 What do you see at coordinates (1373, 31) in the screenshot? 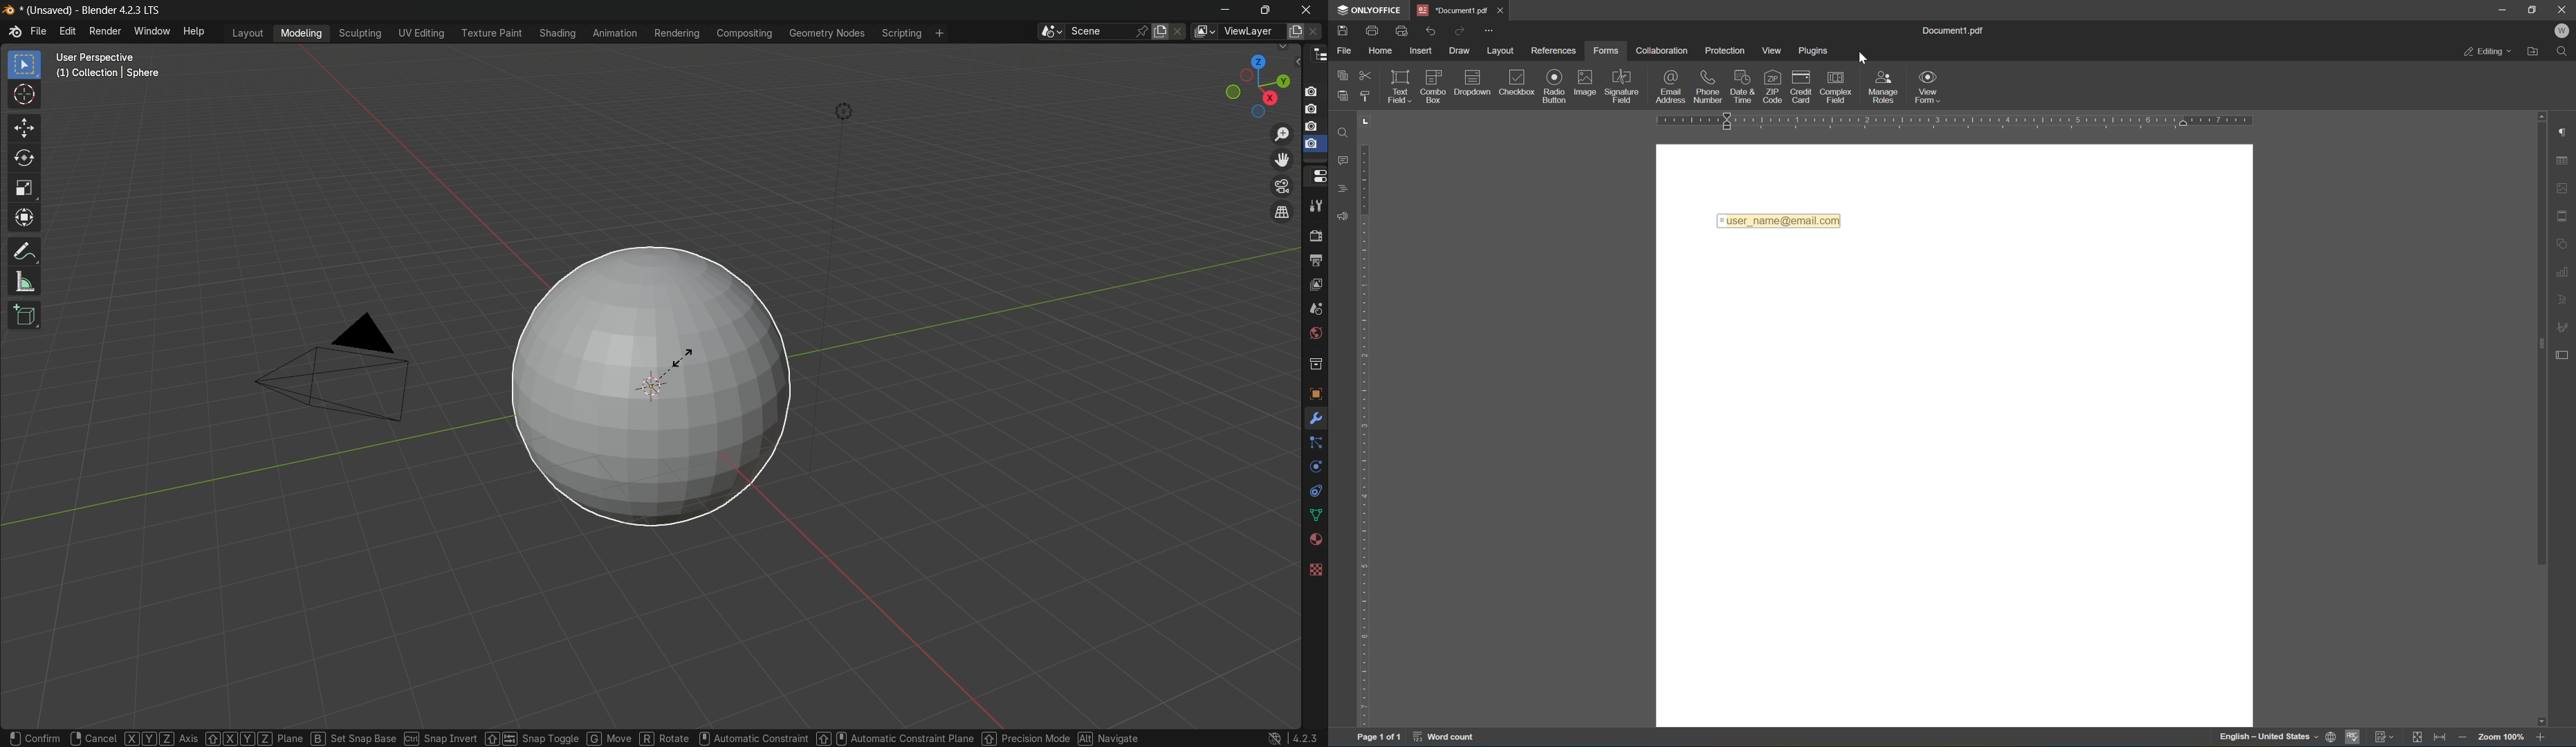
I see `print` at bounding box center [1373, 31].